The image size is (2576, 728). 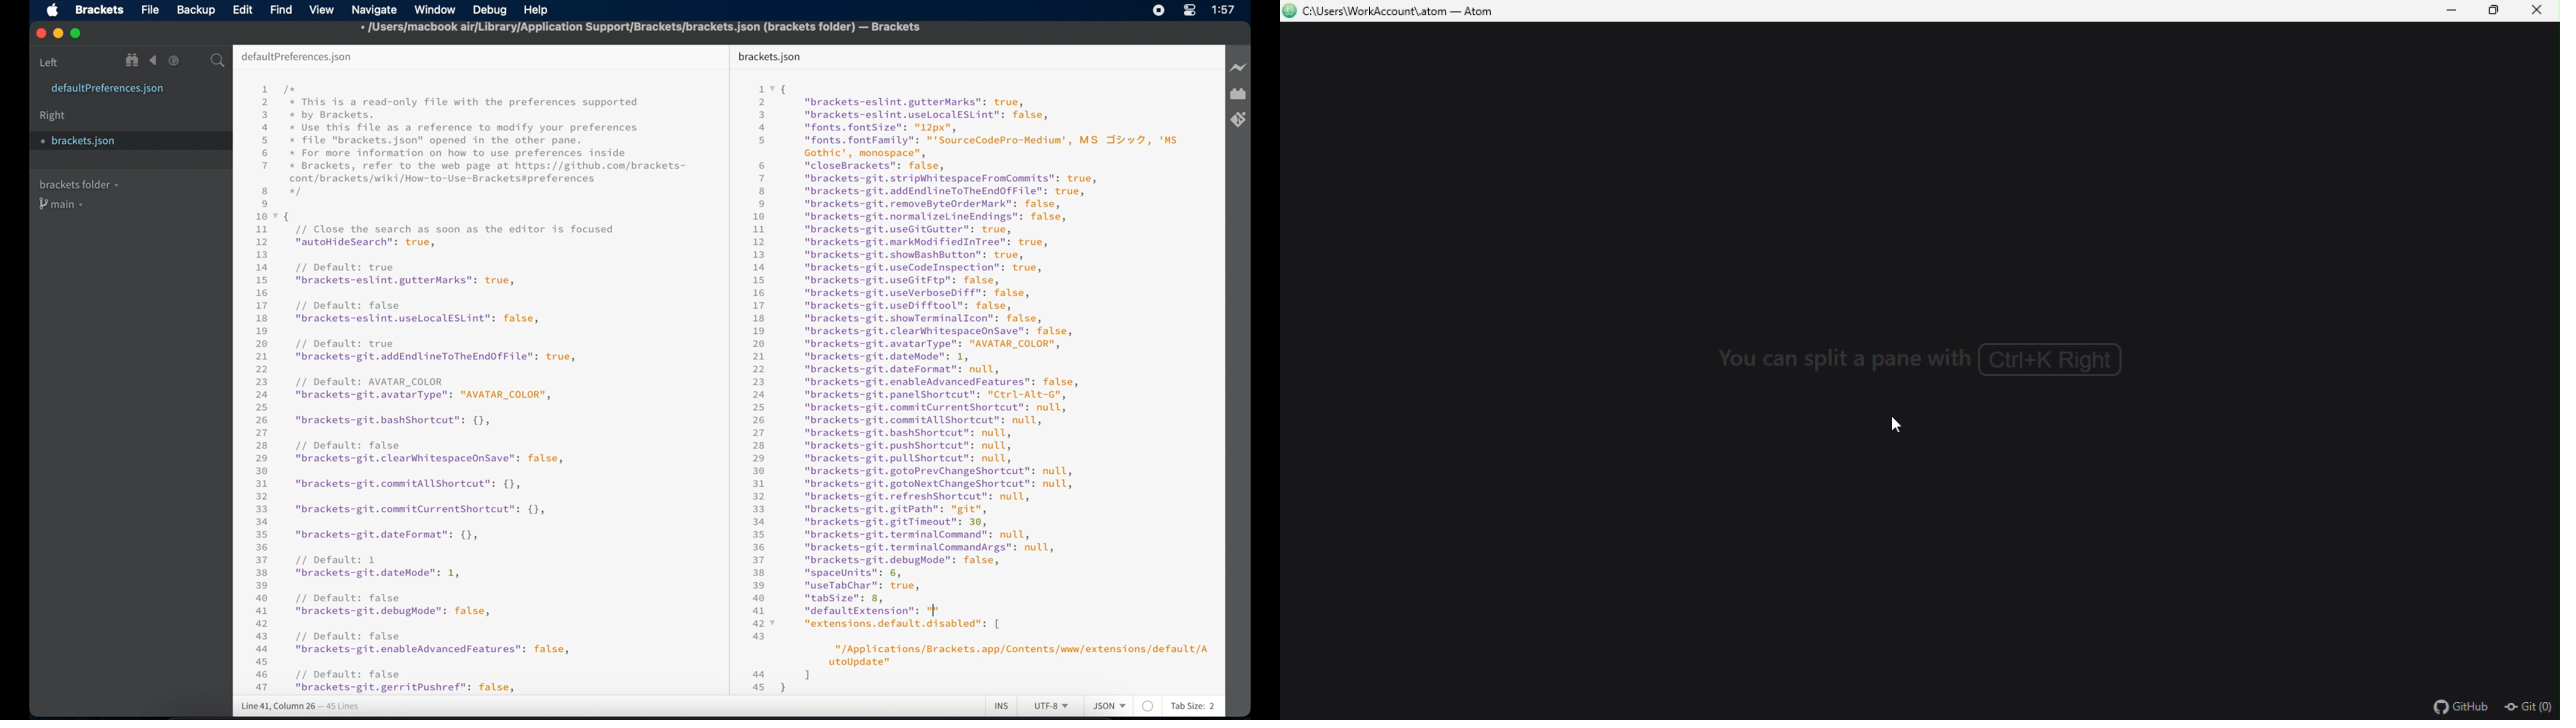 I want to click on main, so click(x=63, y=205).